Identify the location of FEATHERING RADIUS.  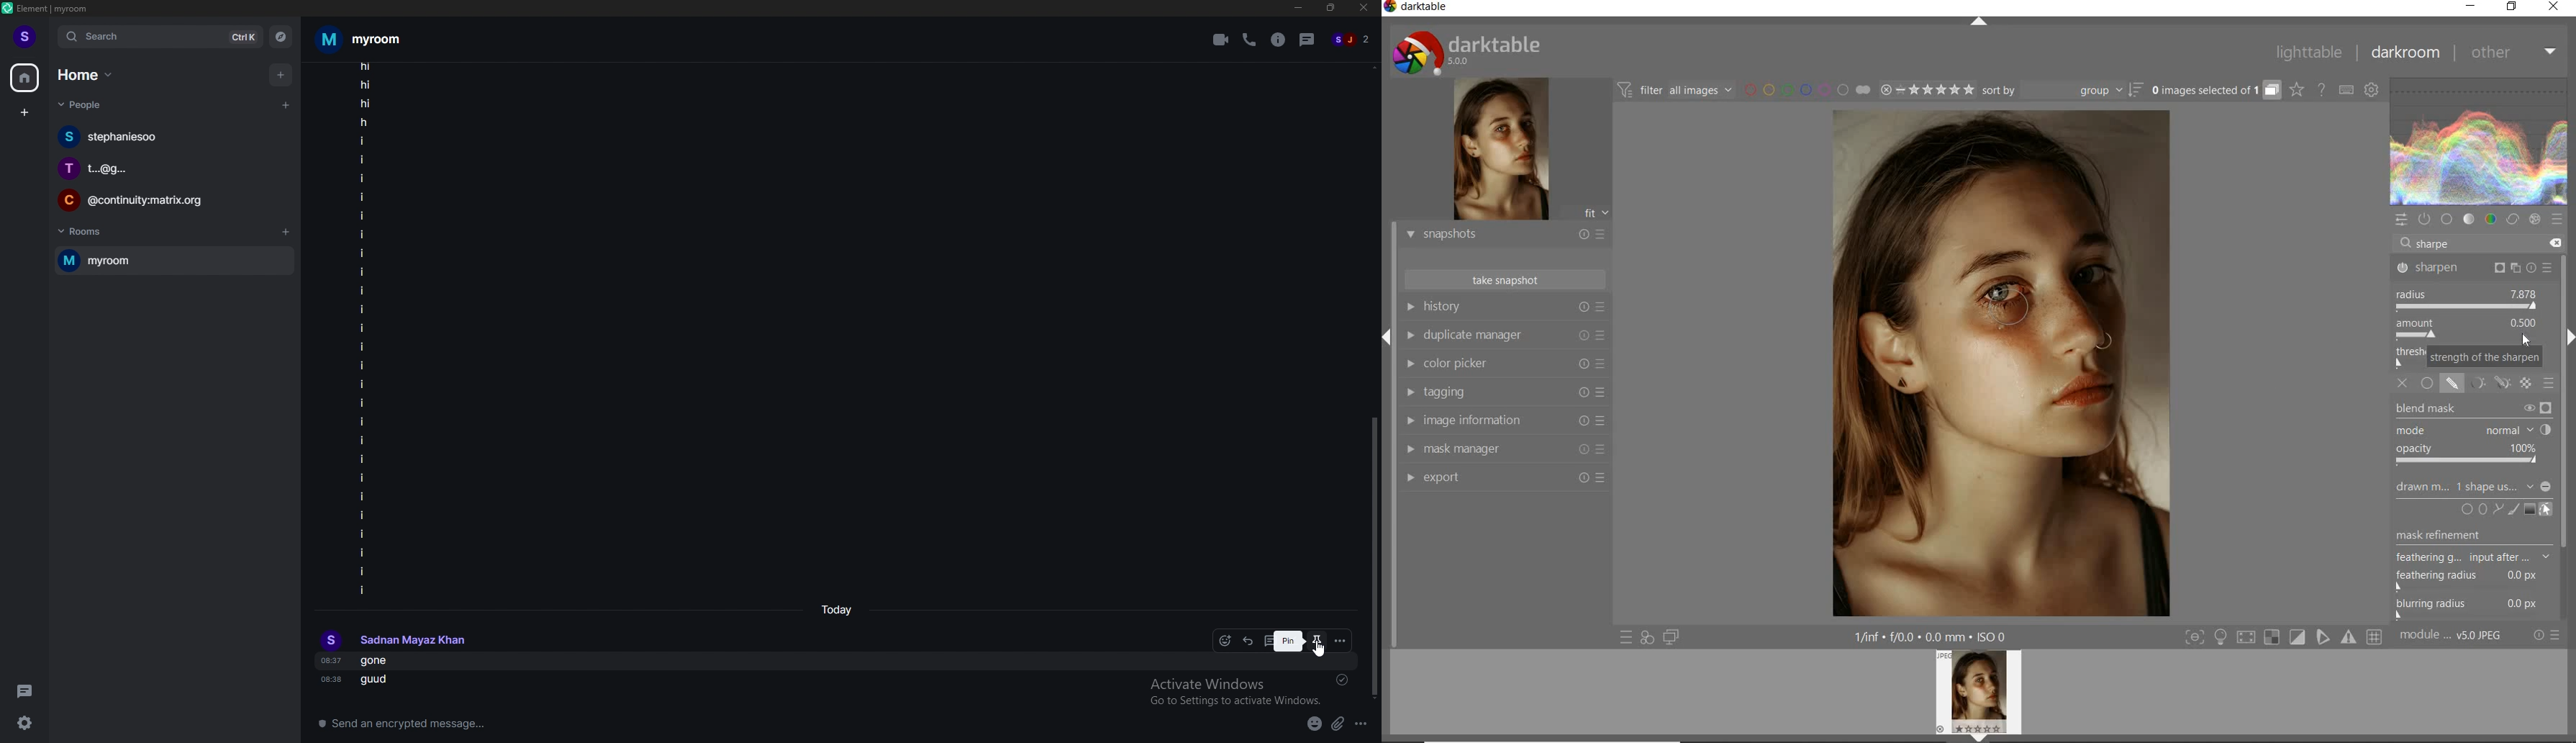
(2478, 576).